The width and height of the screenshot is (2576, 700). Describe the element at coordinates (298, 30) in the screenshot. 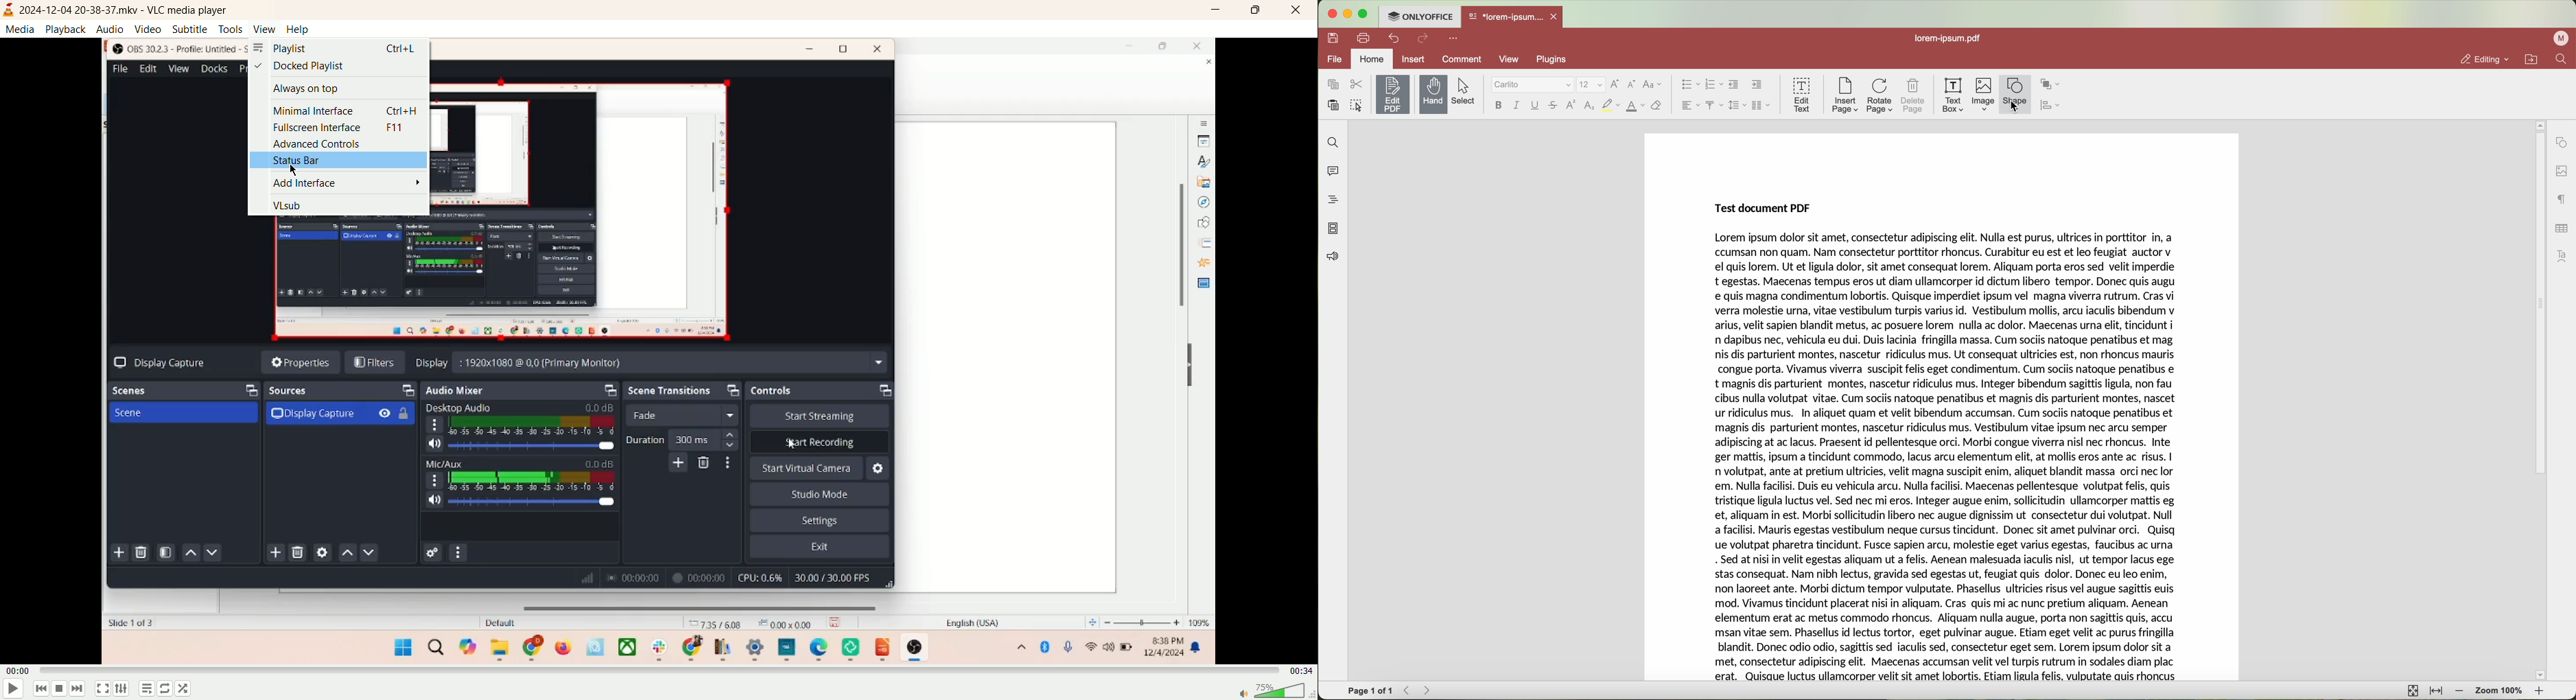

I see `help` at that location.